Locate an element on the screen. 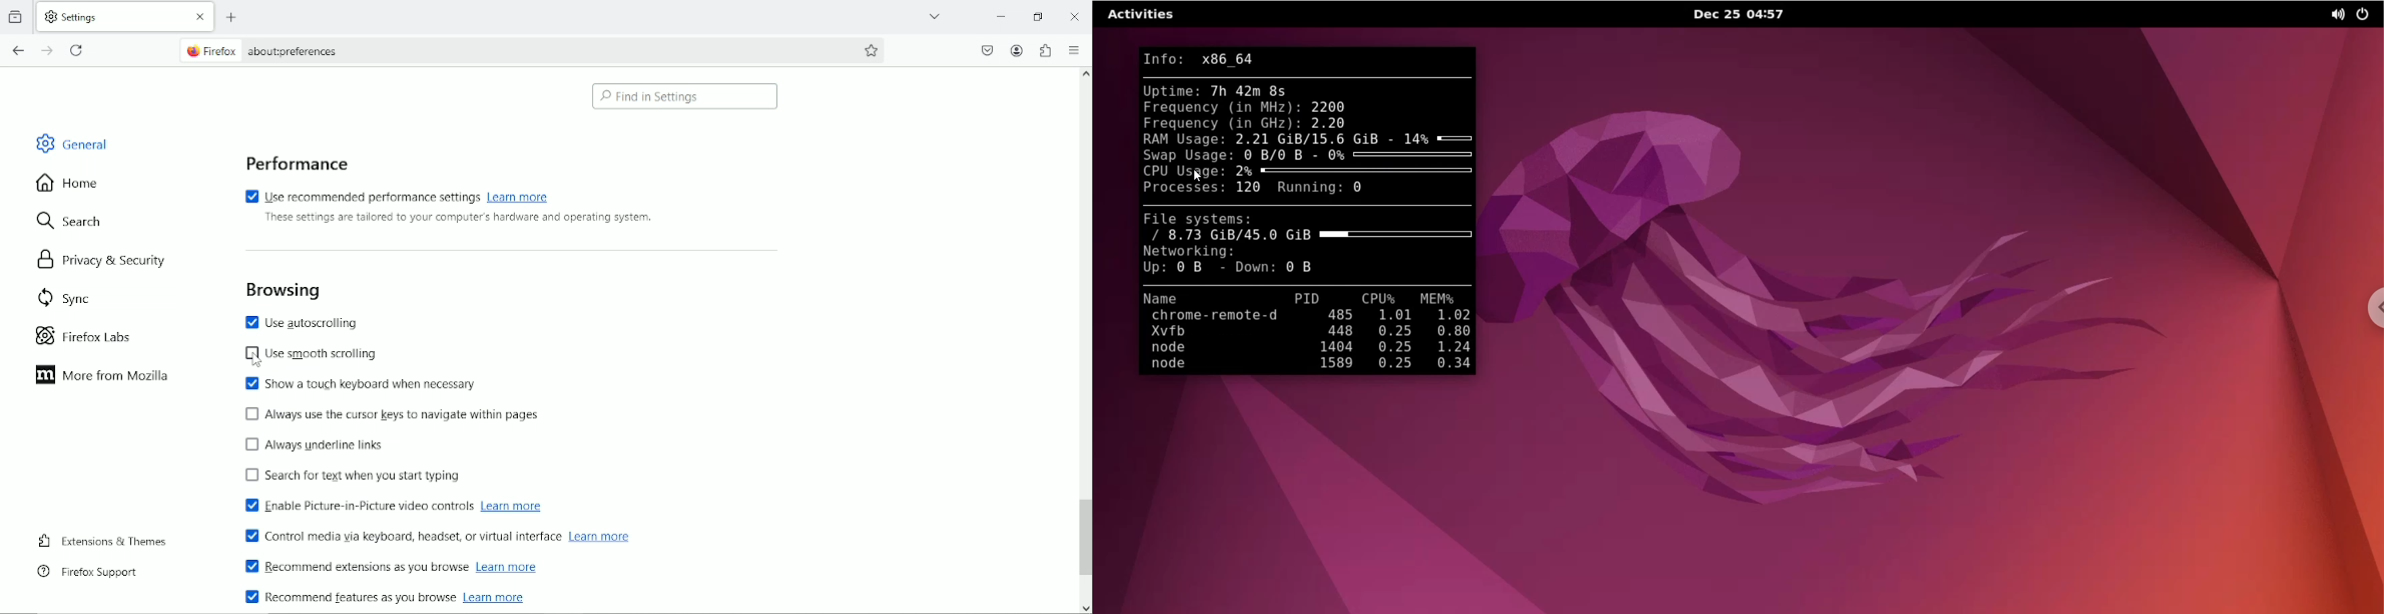 This screenshot has height=616, width=2408. Vertical scrollbar is located at coordinates (1083, 537).